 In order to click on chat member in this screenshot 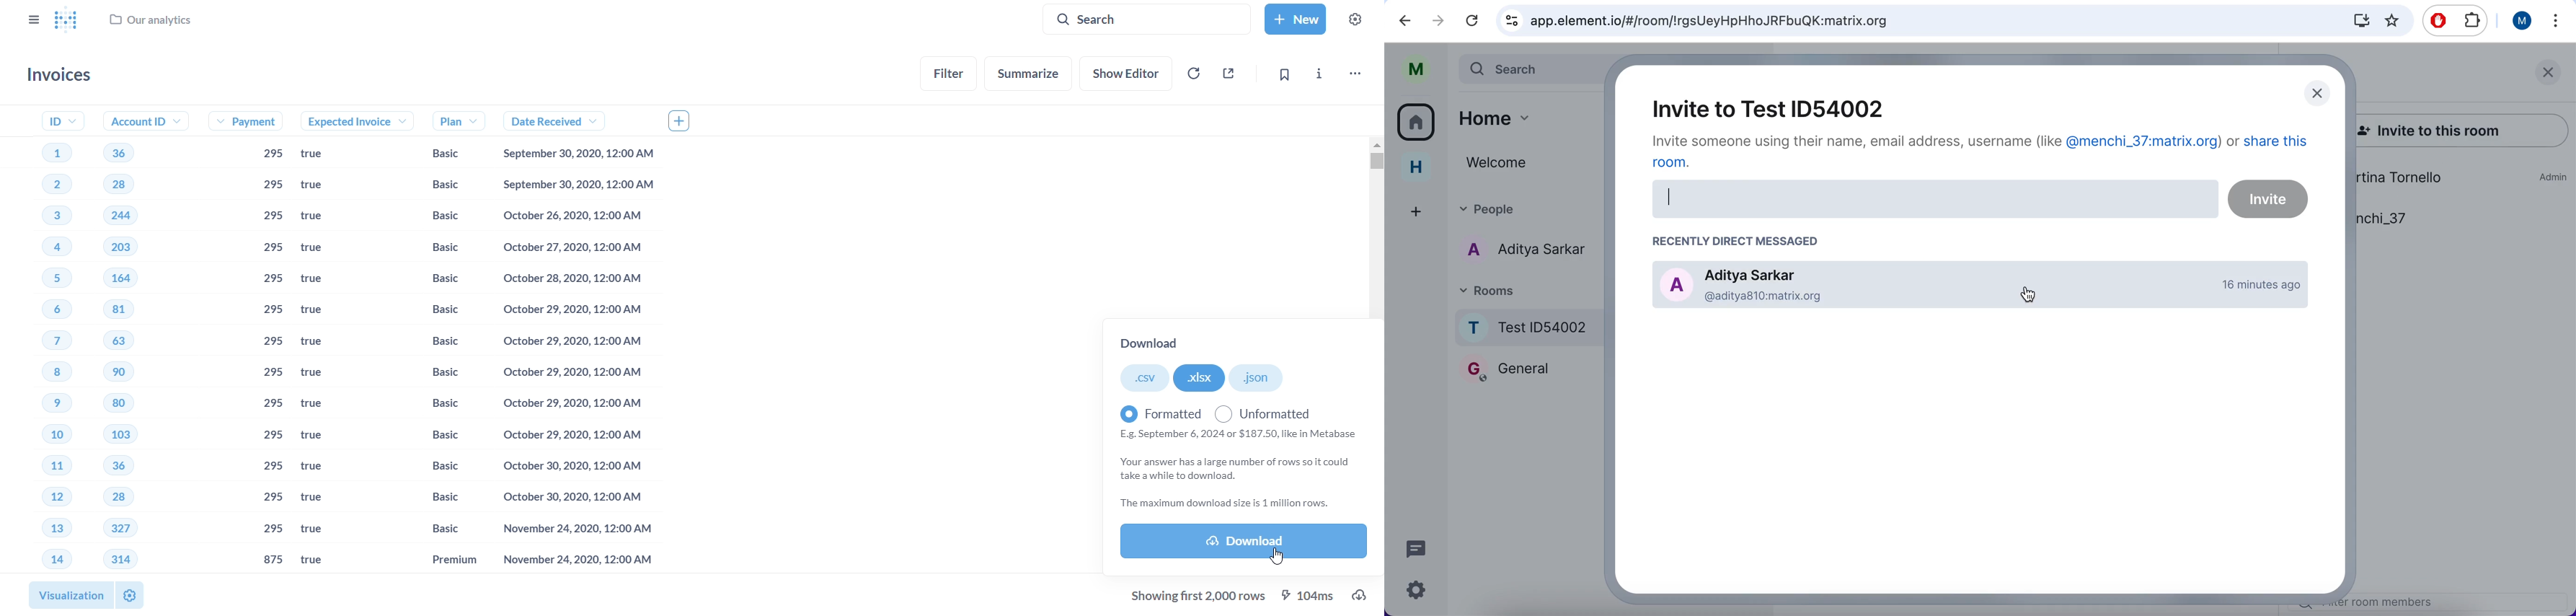, I will do `click(1528, 248)`.